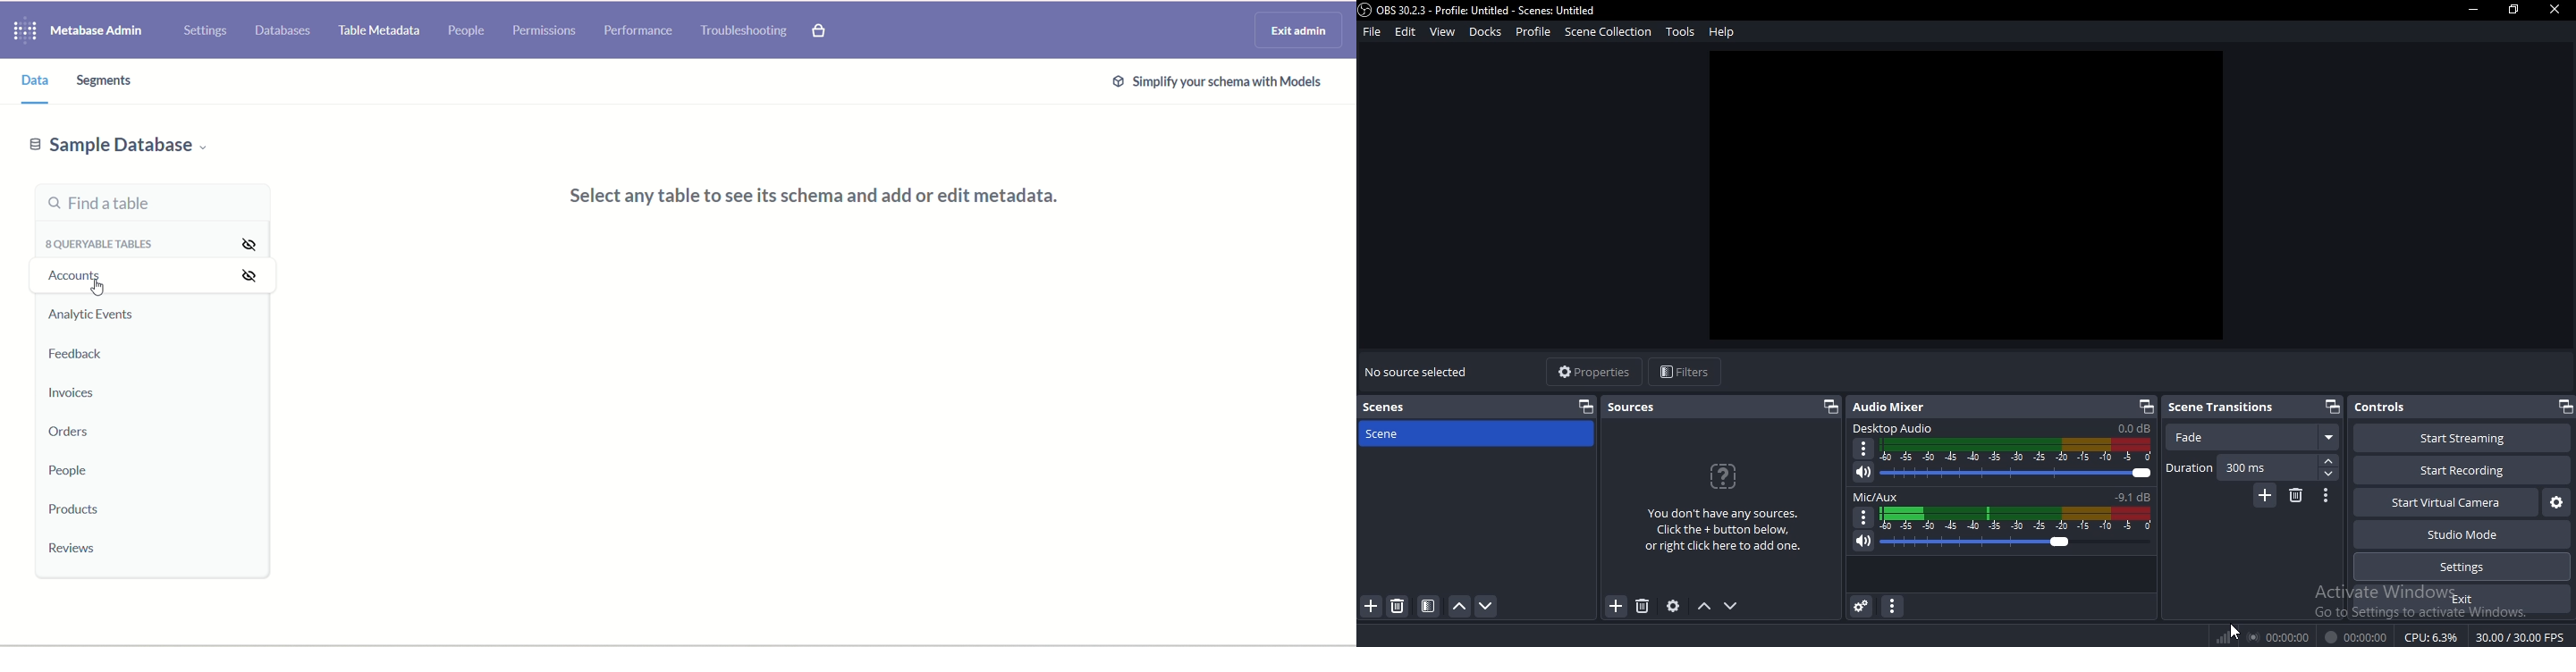 The image size is (2576, 672). Describe the element at coordinates (2444, 503) in the screenshot. I see `start virtual camera` at that location.